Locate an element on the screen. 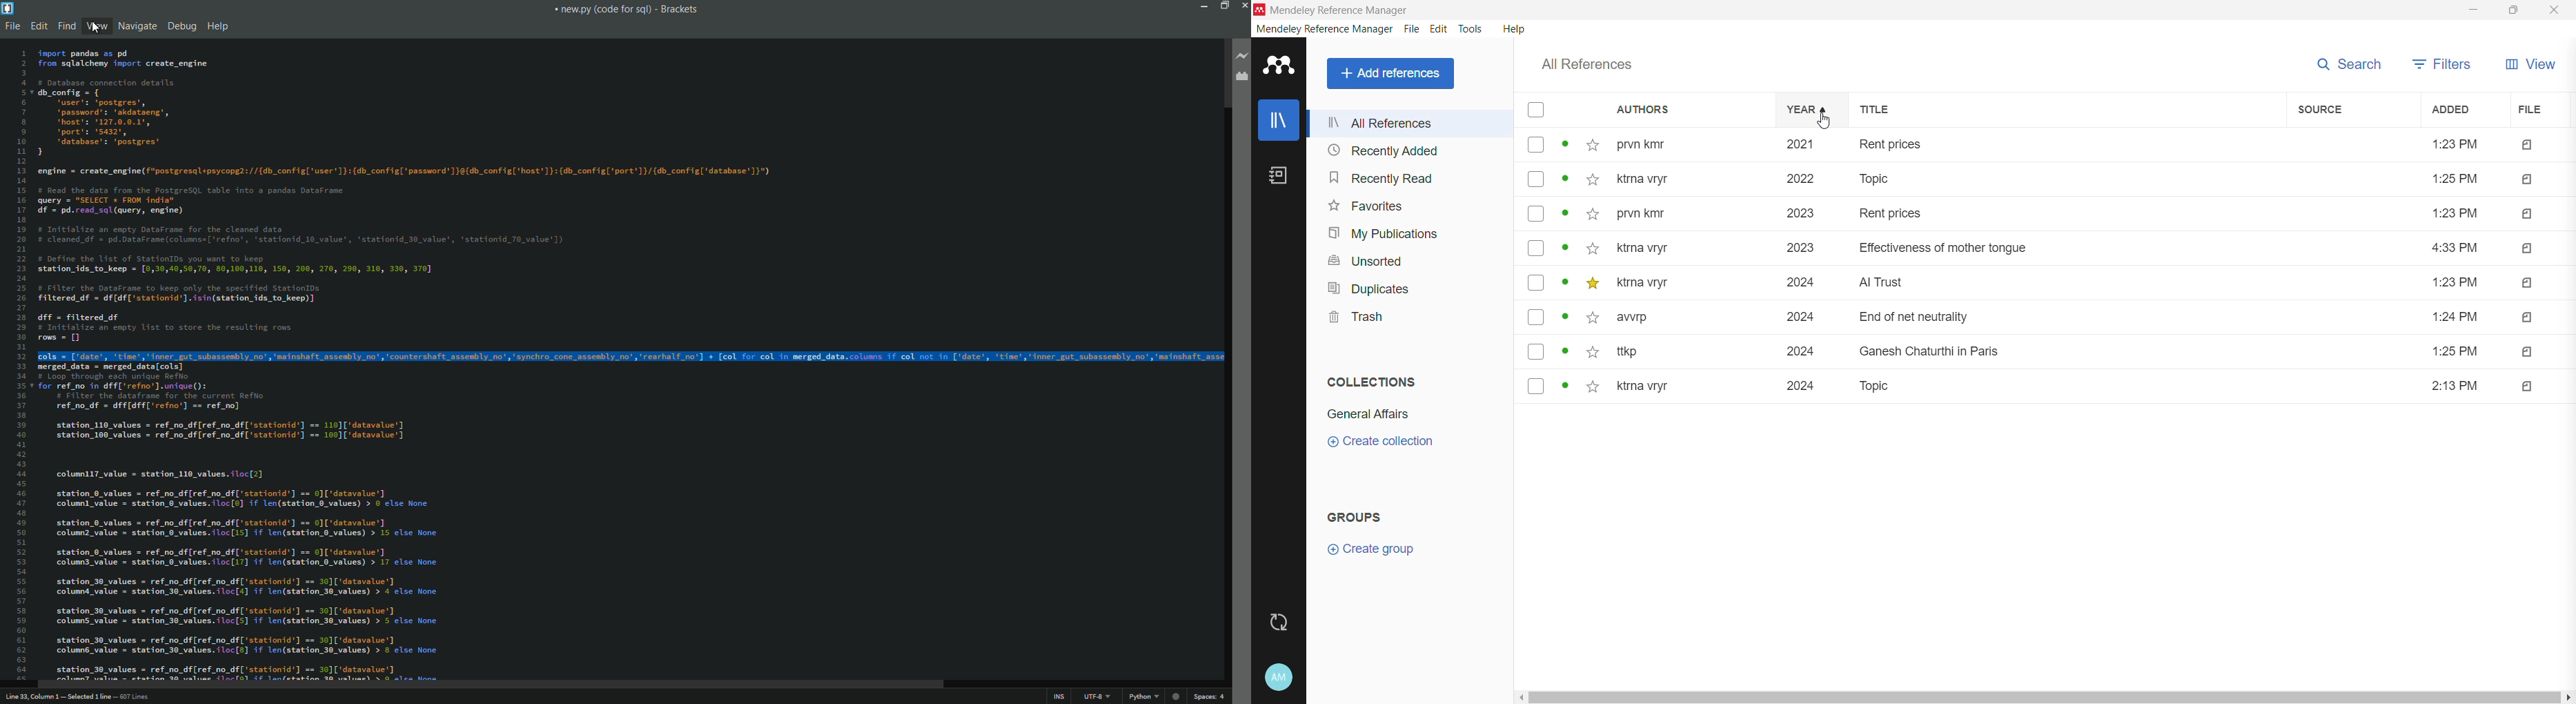 The width and height of the screenshot is (2576, 728). year is located at coordinates (1805, 109).